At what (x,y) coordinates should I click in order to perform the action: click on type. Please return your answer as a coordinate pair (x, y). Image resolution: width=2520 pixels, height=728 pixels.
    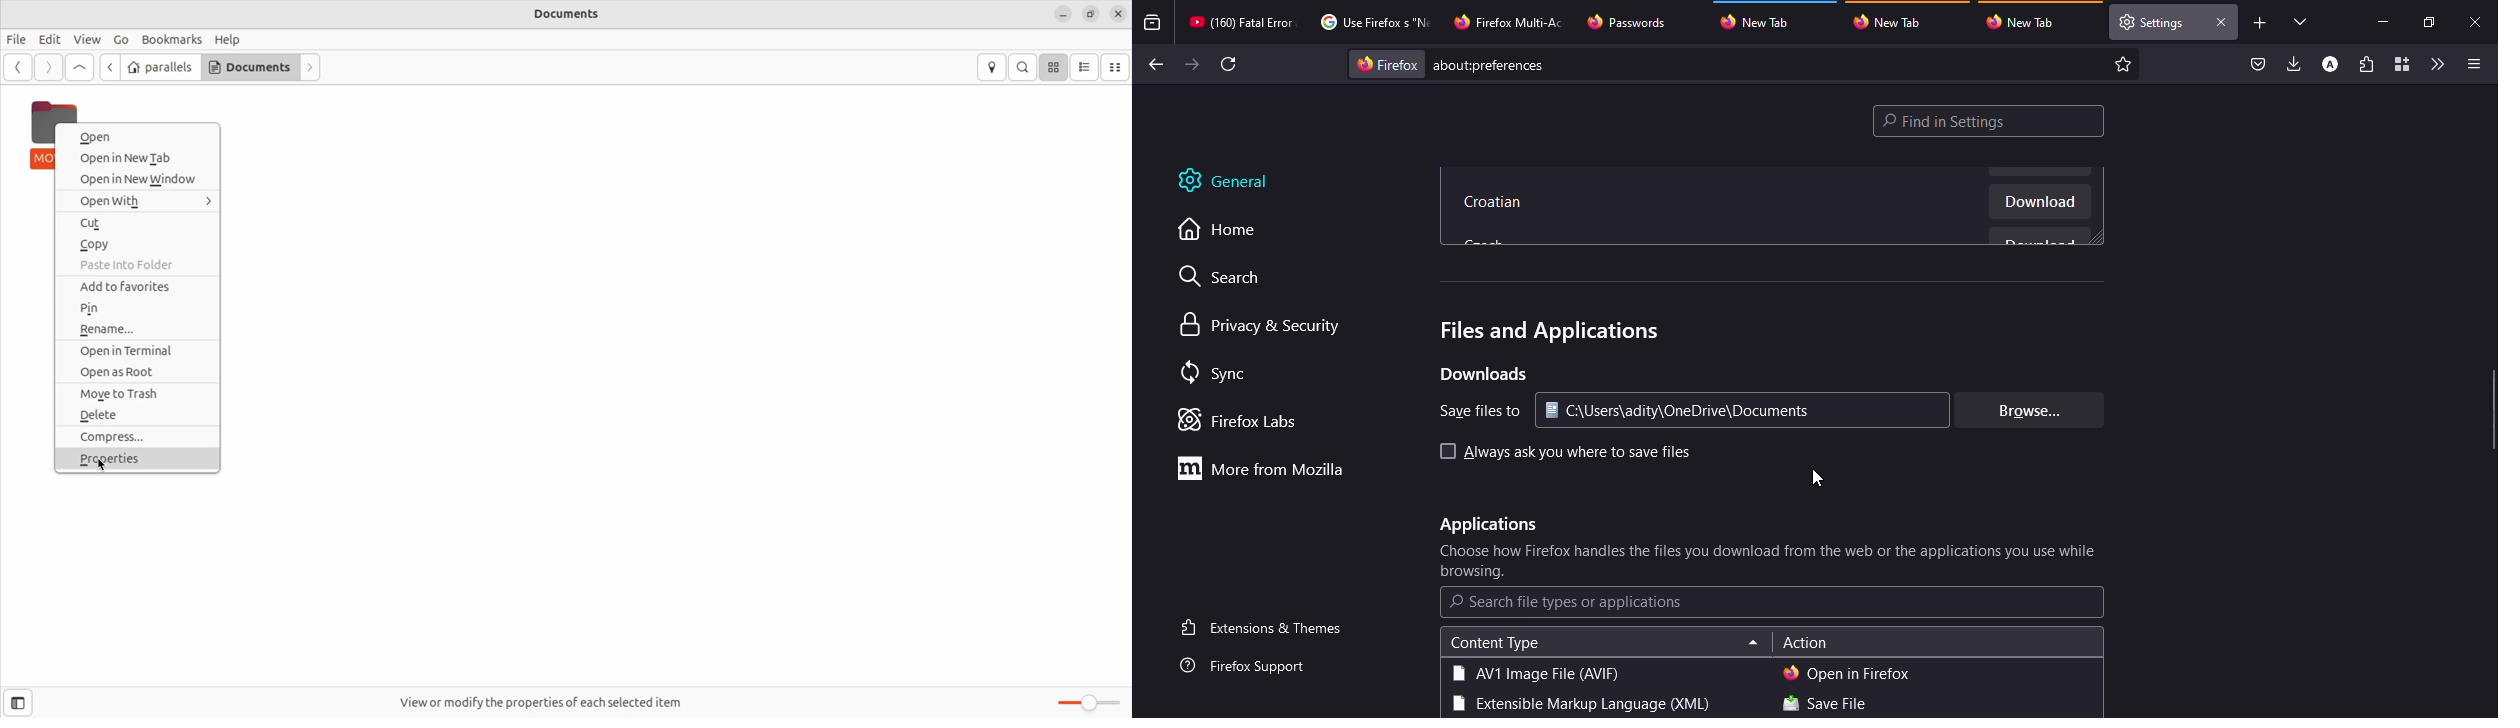
    Looking at the image, I should click on (1535, 673).